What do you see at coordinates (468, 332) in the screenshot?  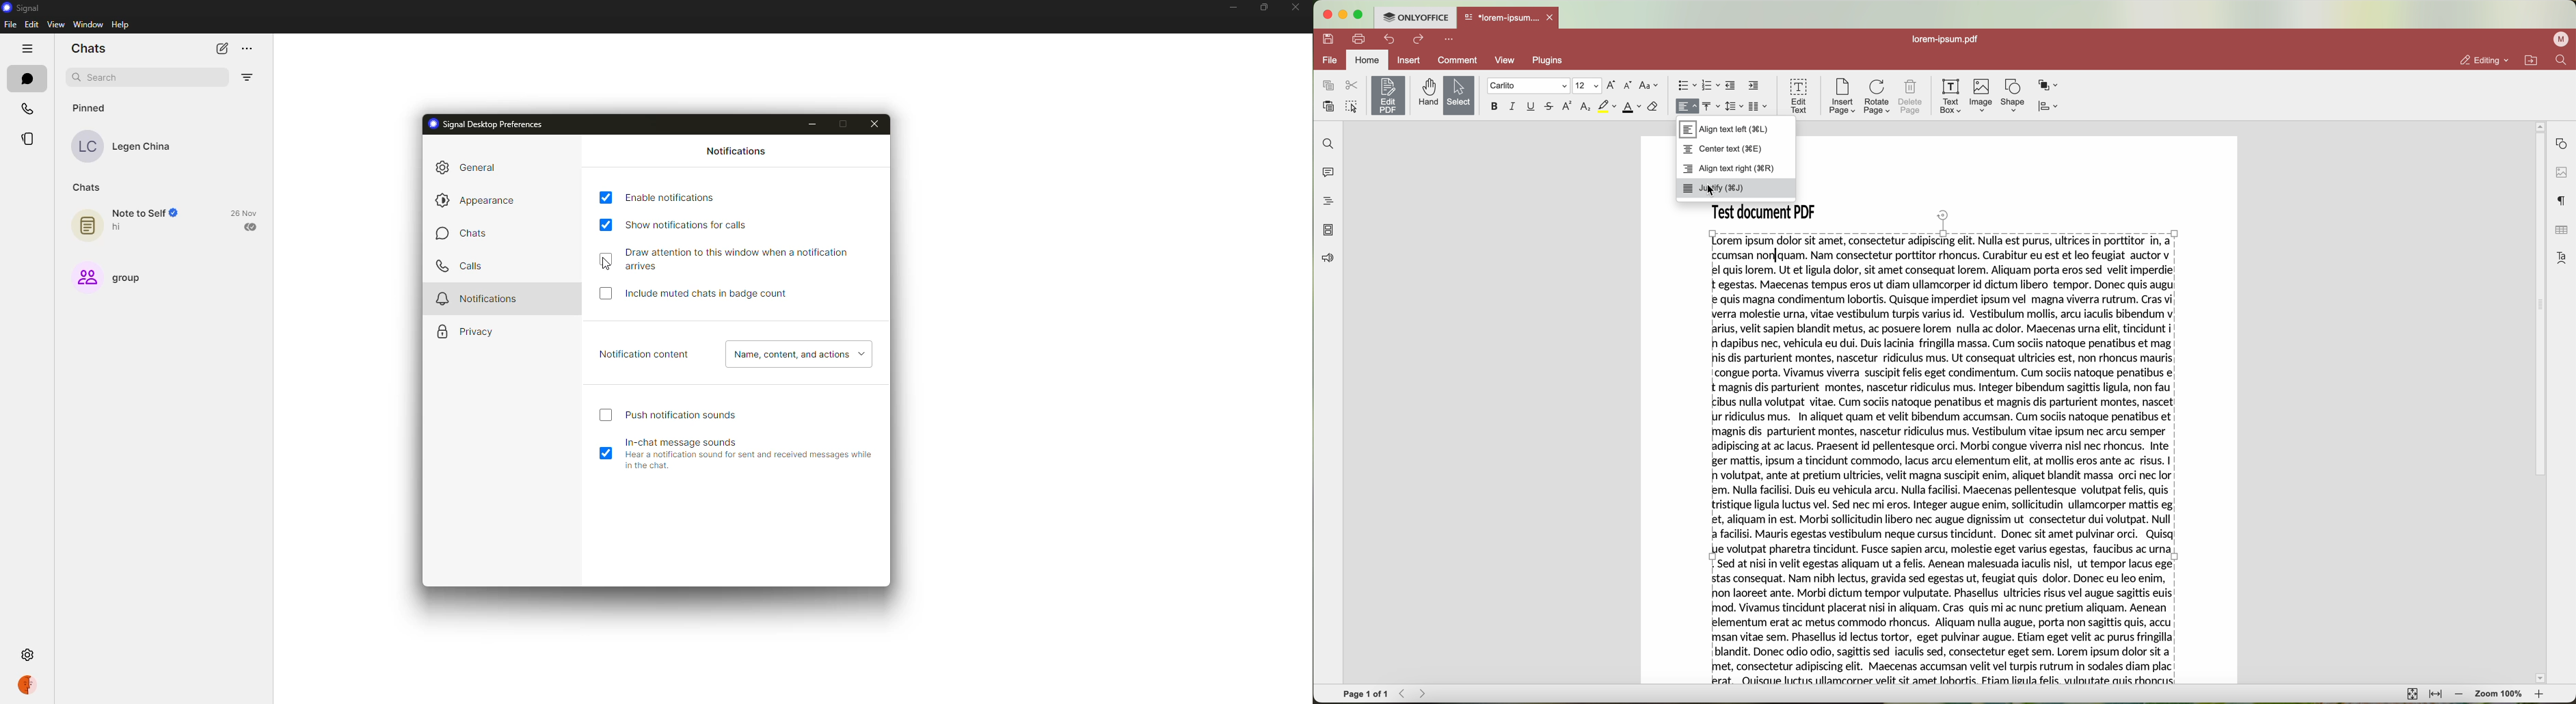 I see `privacy` at bounding box center [468, 332].